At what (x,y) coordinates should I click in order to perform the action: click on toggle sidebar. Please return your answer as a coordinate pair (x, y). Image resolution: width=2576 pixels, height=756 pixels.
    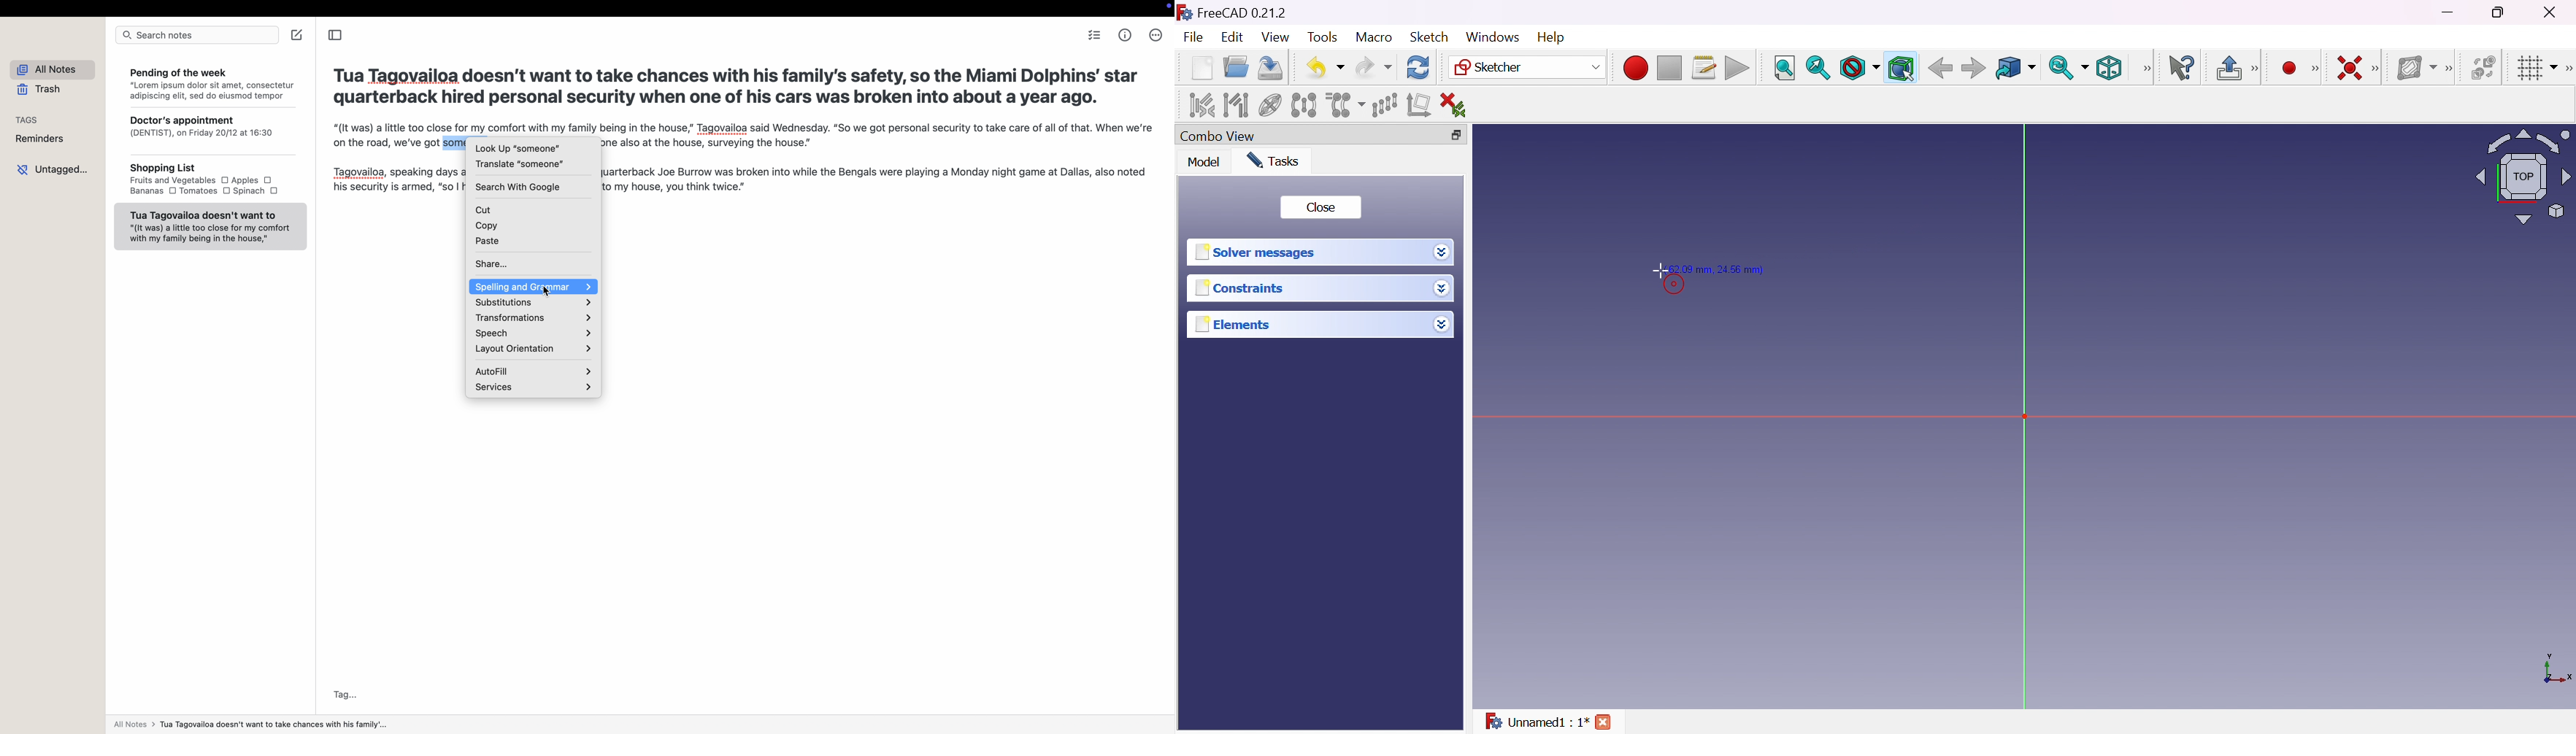
    Looking at the image, I should click on (335, 36).